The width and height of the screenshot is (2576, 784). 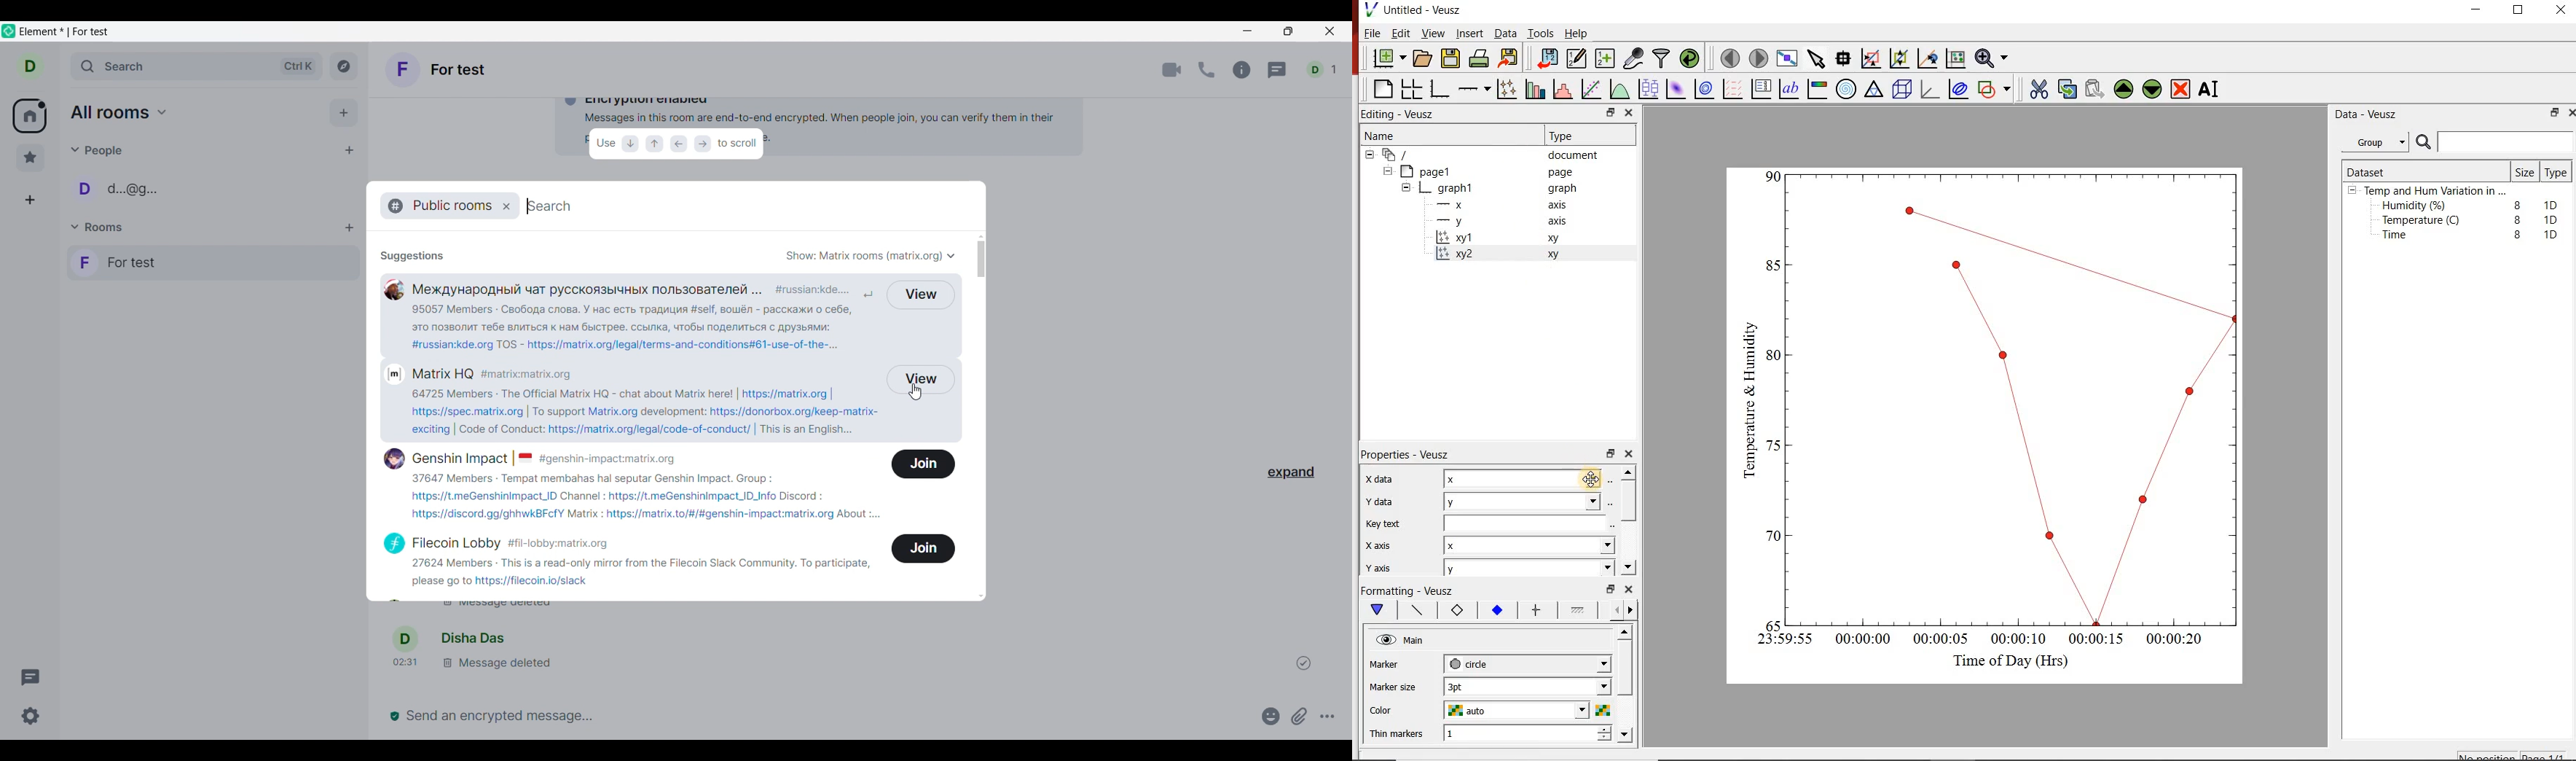 What do you see at coordinates (677, 144) in the screenshot?
I see `left to scroll` at bounding box center [677, 144].